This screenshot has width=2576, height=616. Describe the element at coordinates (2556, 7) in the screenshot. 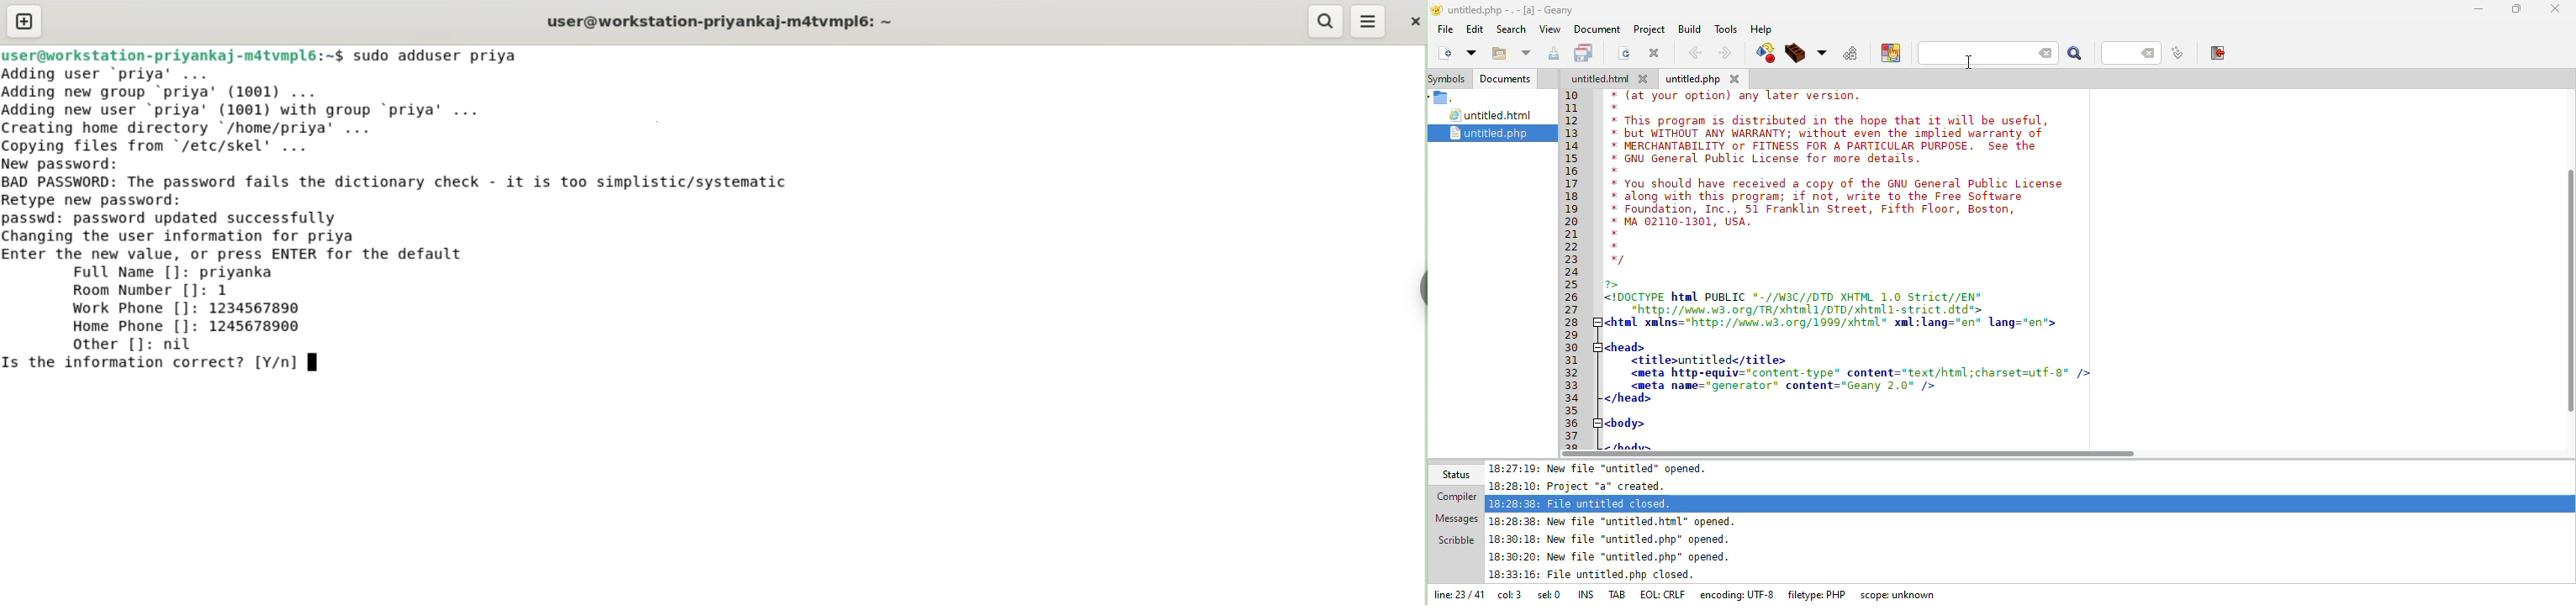

I see `close` at that location.